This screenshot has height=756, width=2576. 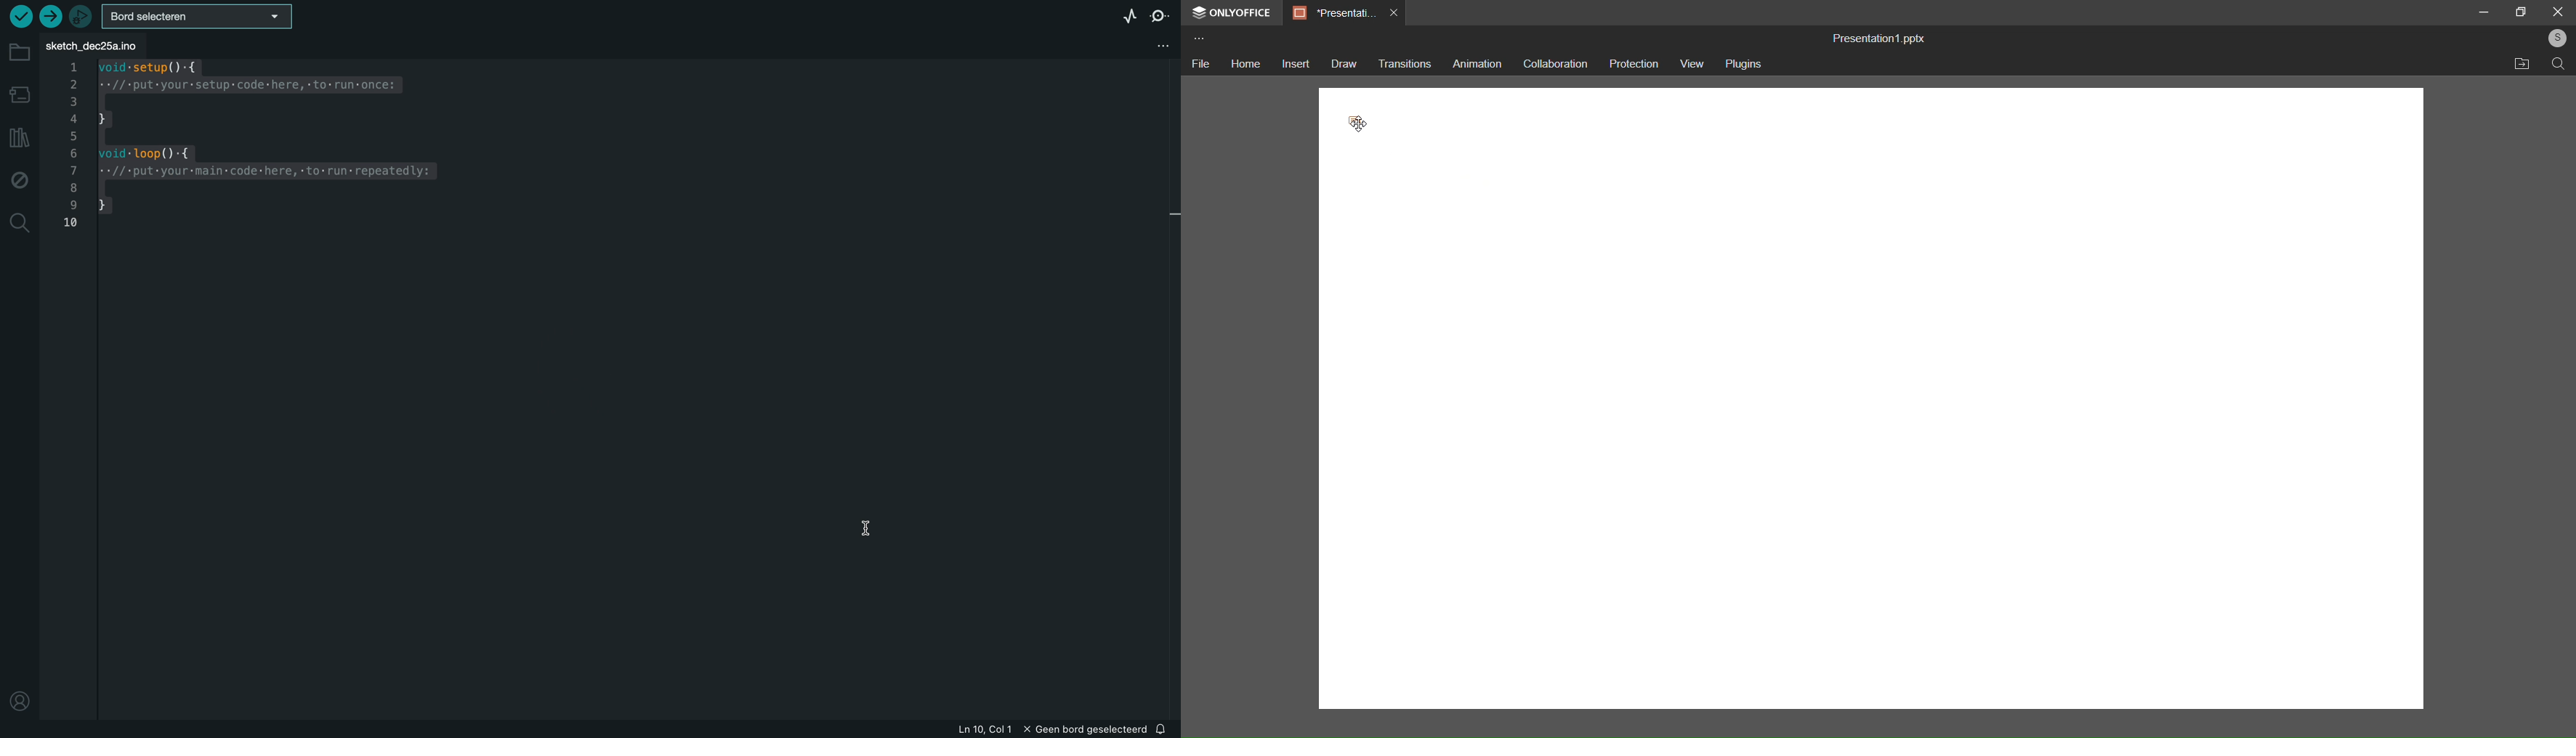 What do you see at coordinates (1886, 37) in the screenshot?
I see `Presentation1.pptx` at bounding box center [1886, 37].